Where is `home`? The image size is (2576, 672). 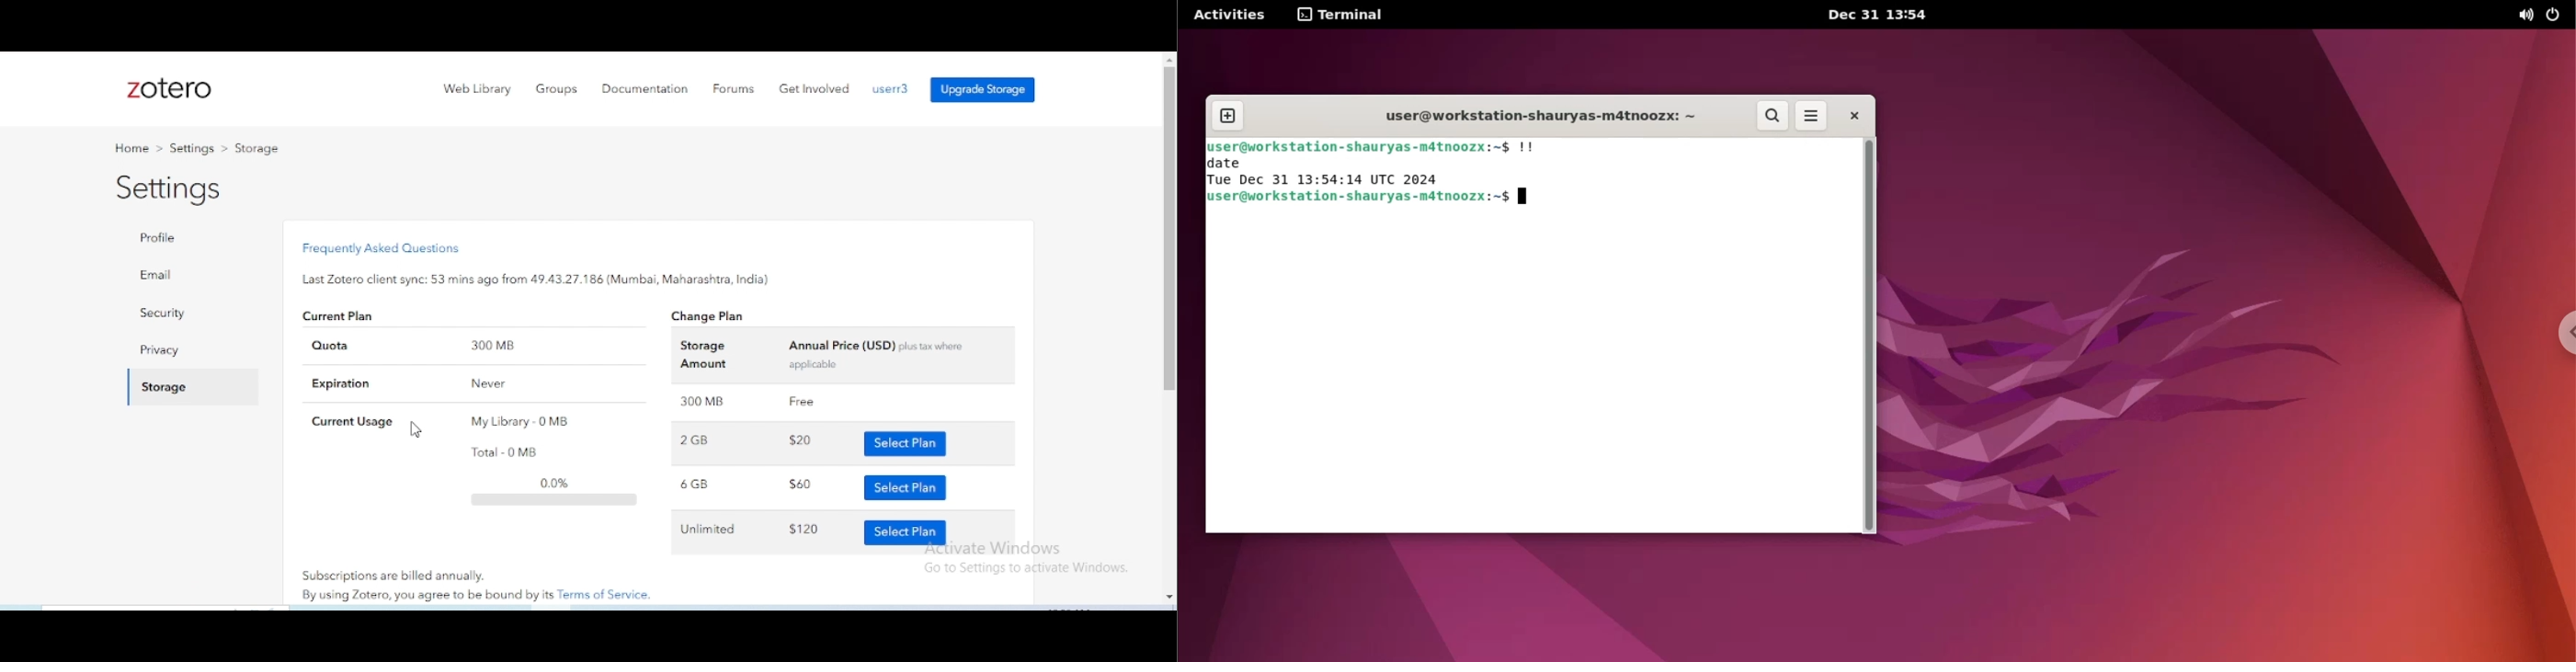 home is located at coordinates (131, 148).